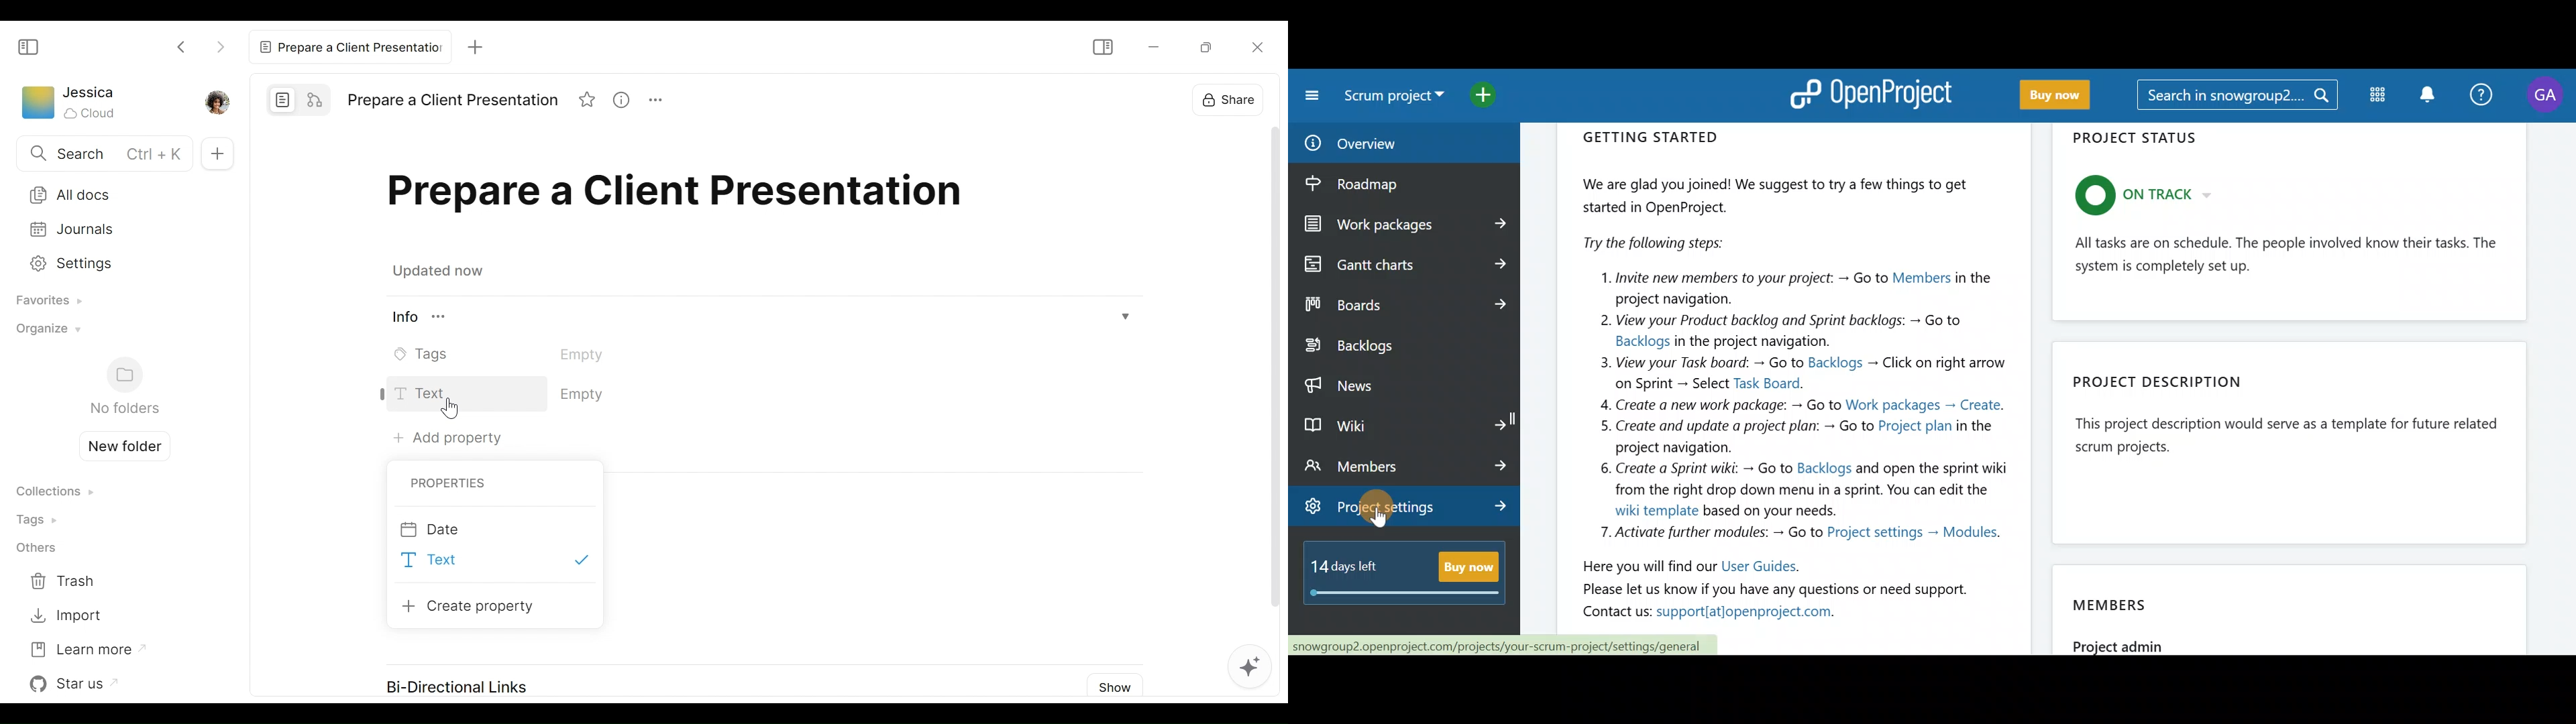  I want to click on View Information, so click(627, 101).